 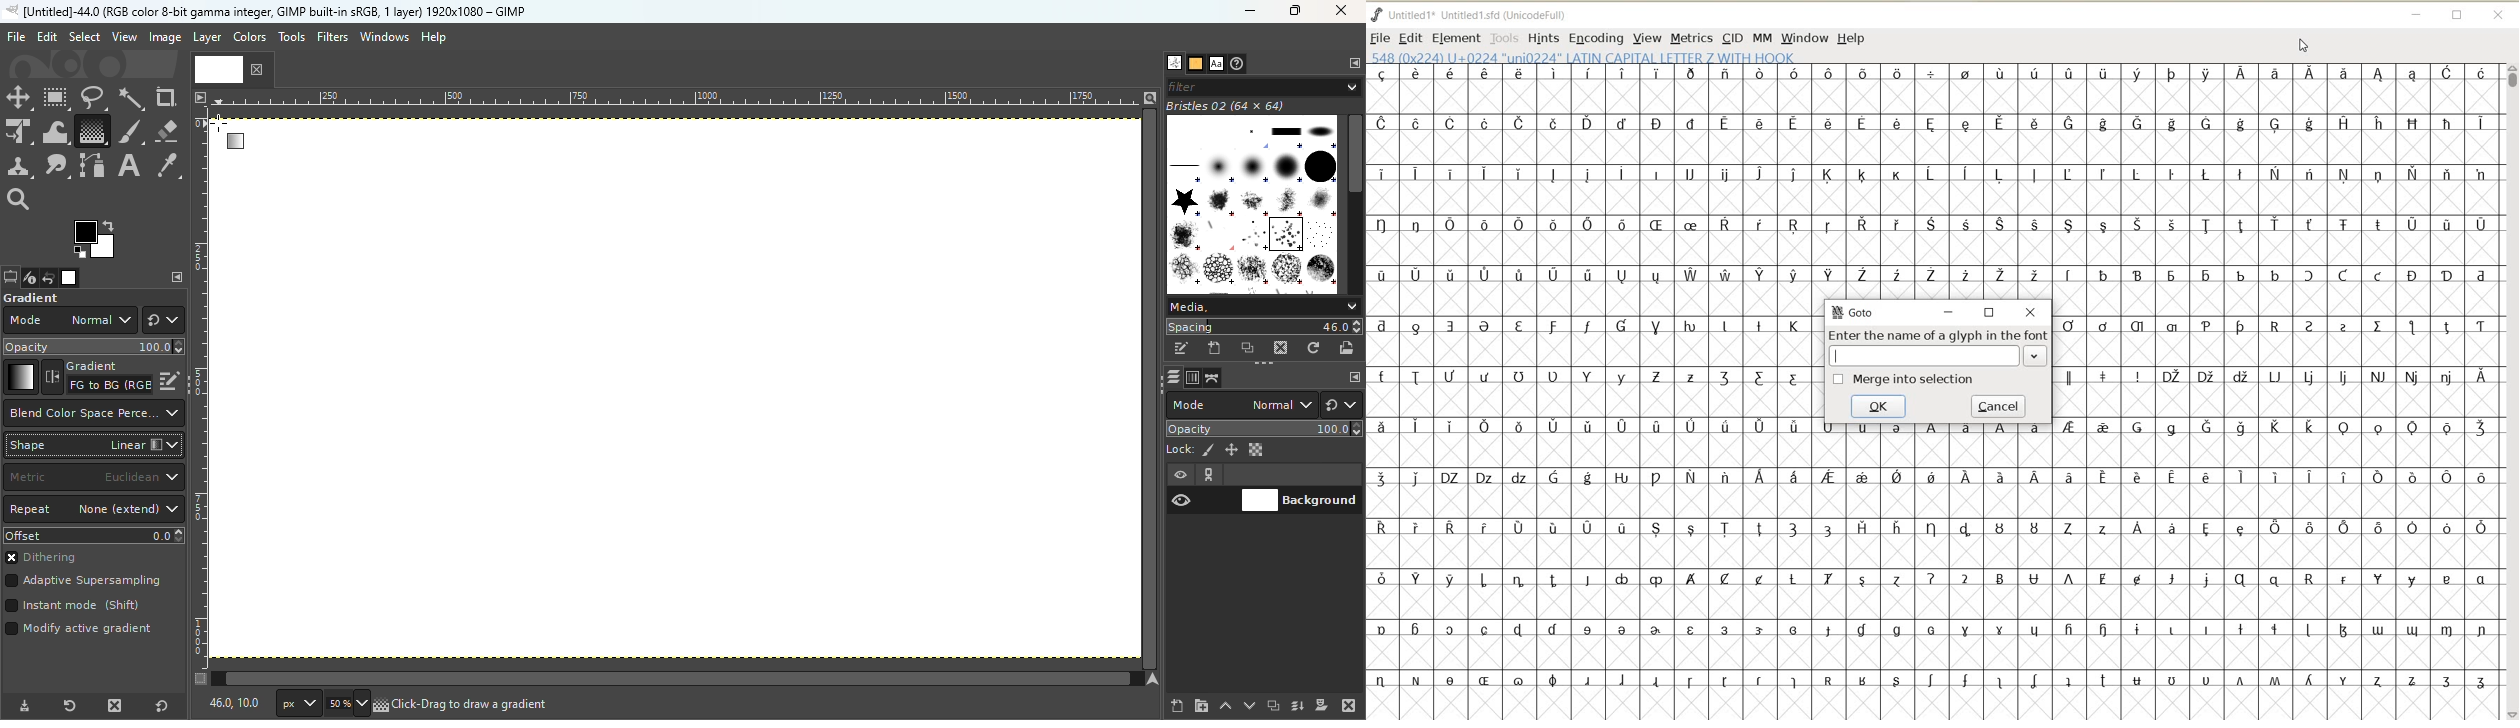 What do you see at coordinates (2458, 16) in the screenshot?
I see `RESTORE` at bounding box center [2458, 16].